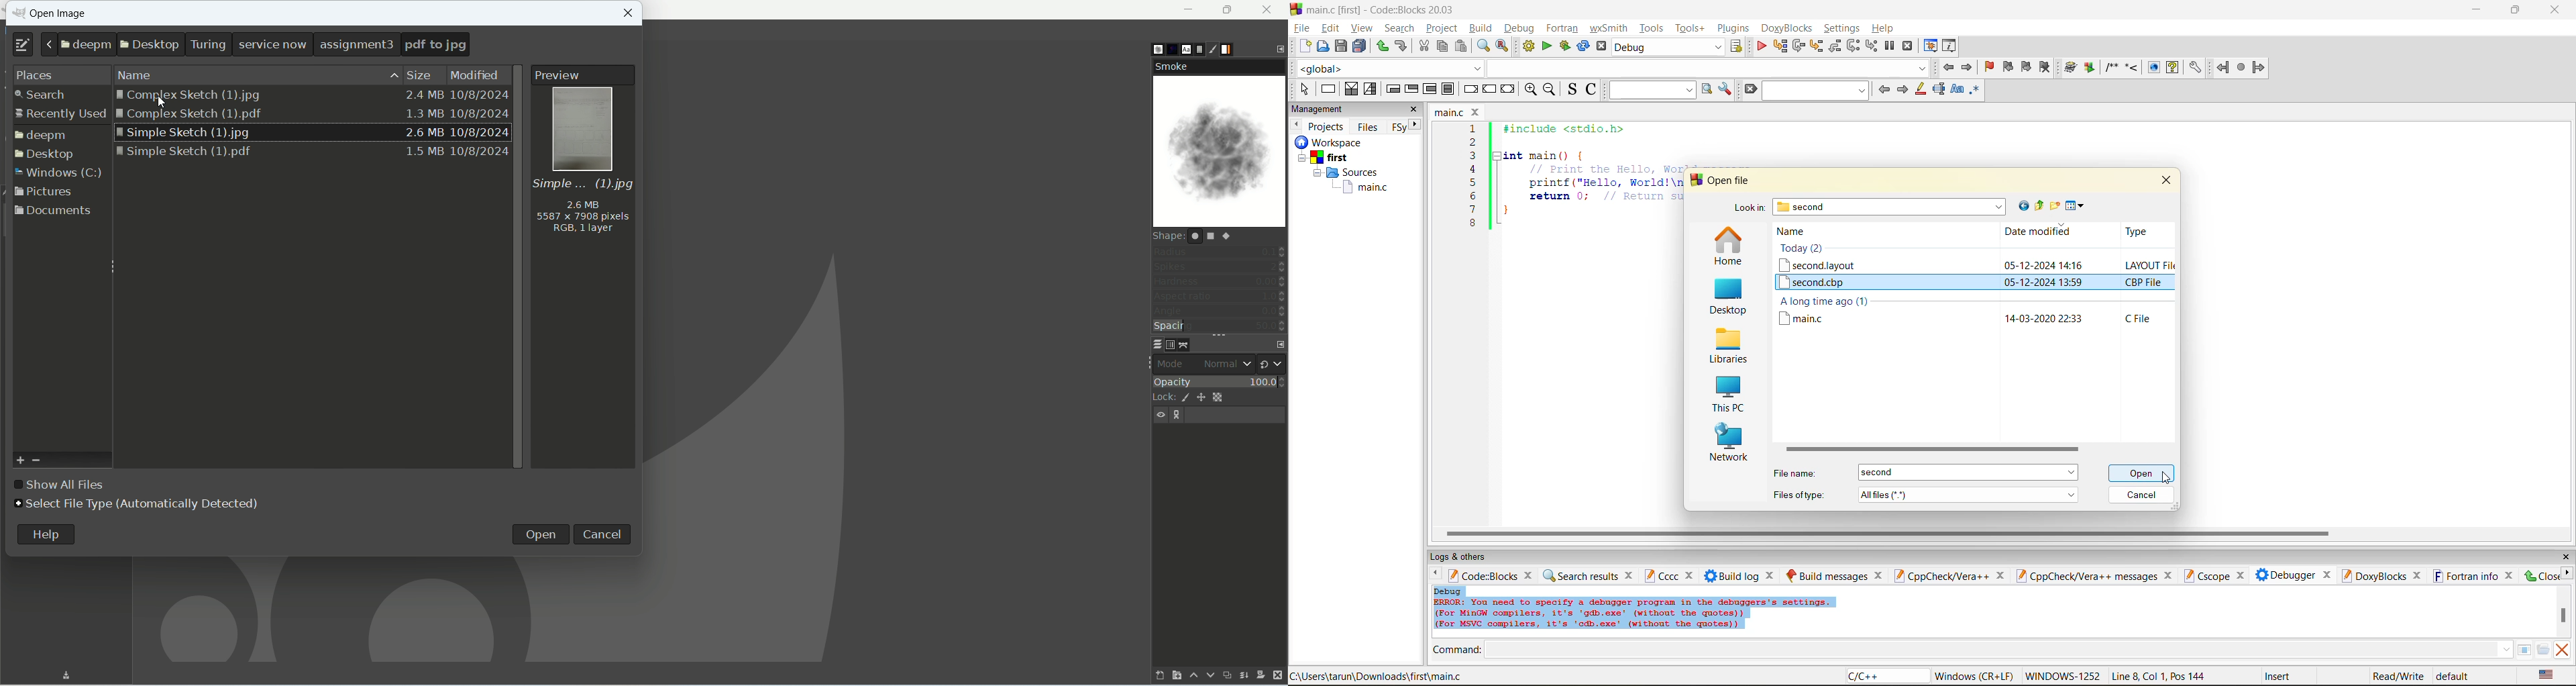 The width and height of the screenshot is (2576, 700). What do you see at coordinates (1327, 126) in the screenshot?
I see `projects` at bounding box center [1327, 126].